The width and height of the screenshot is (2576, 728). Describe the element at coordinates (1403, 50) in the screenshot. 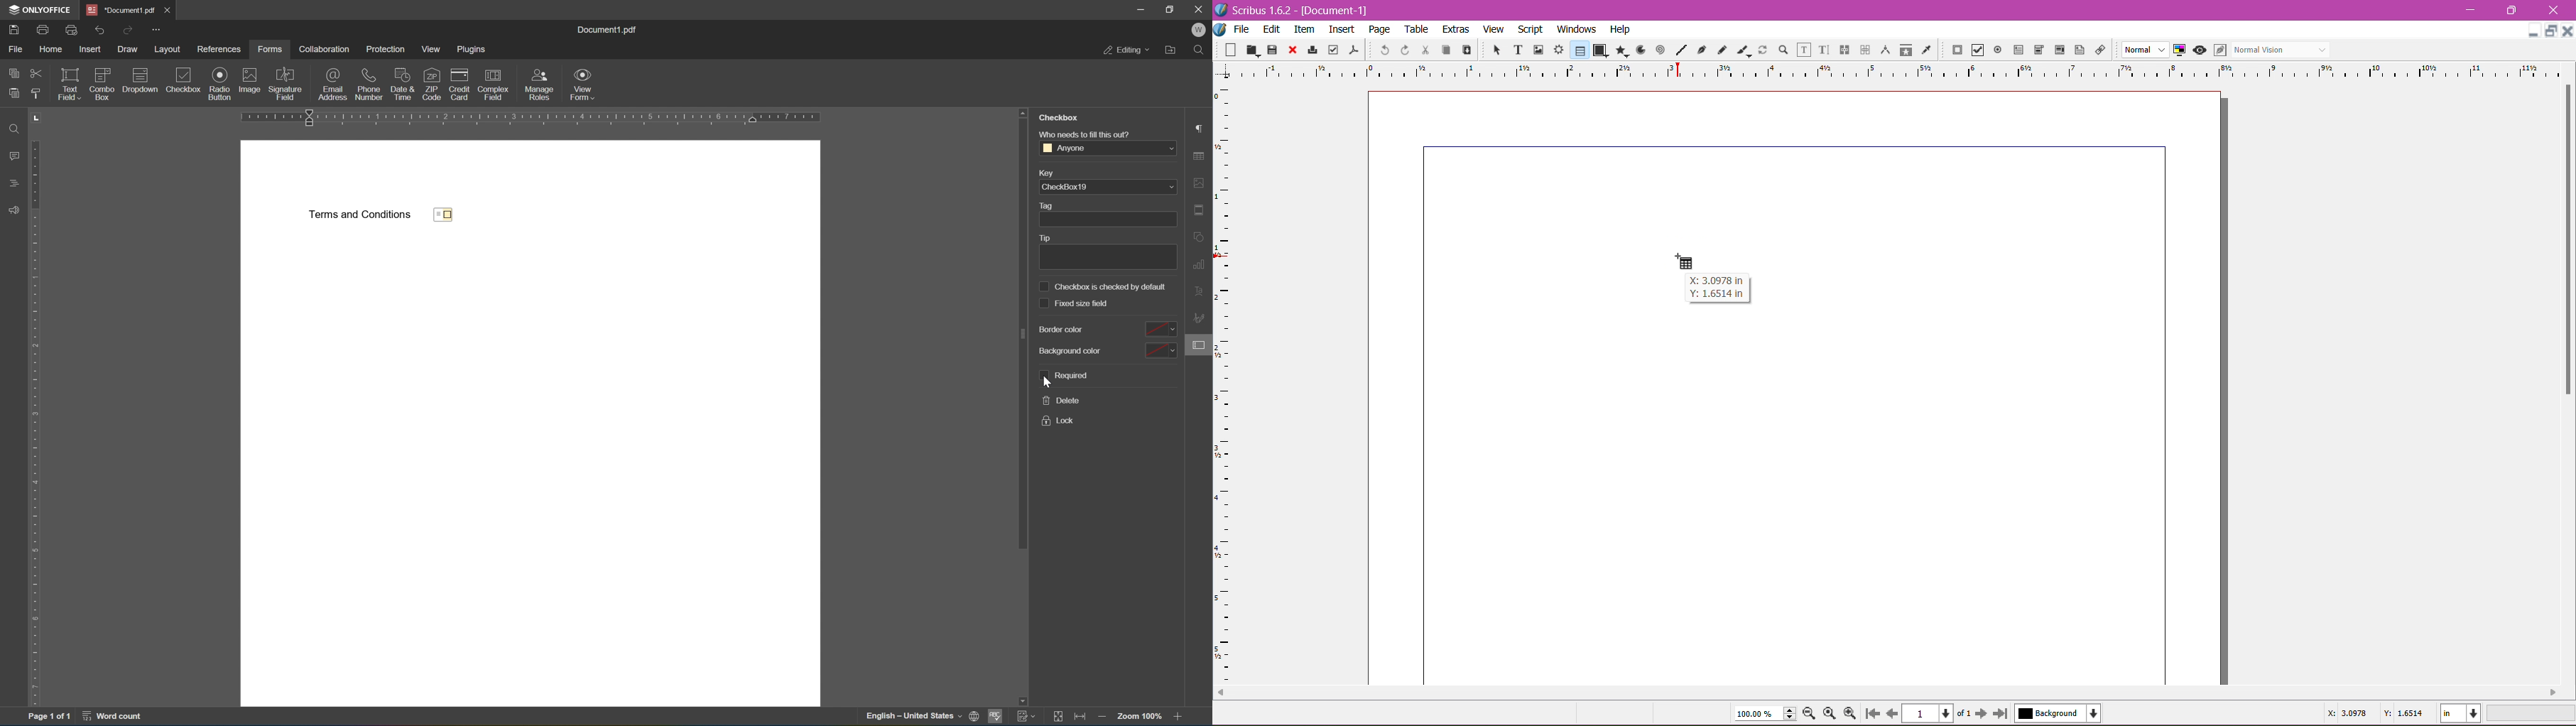

I see `Redo` at that location.